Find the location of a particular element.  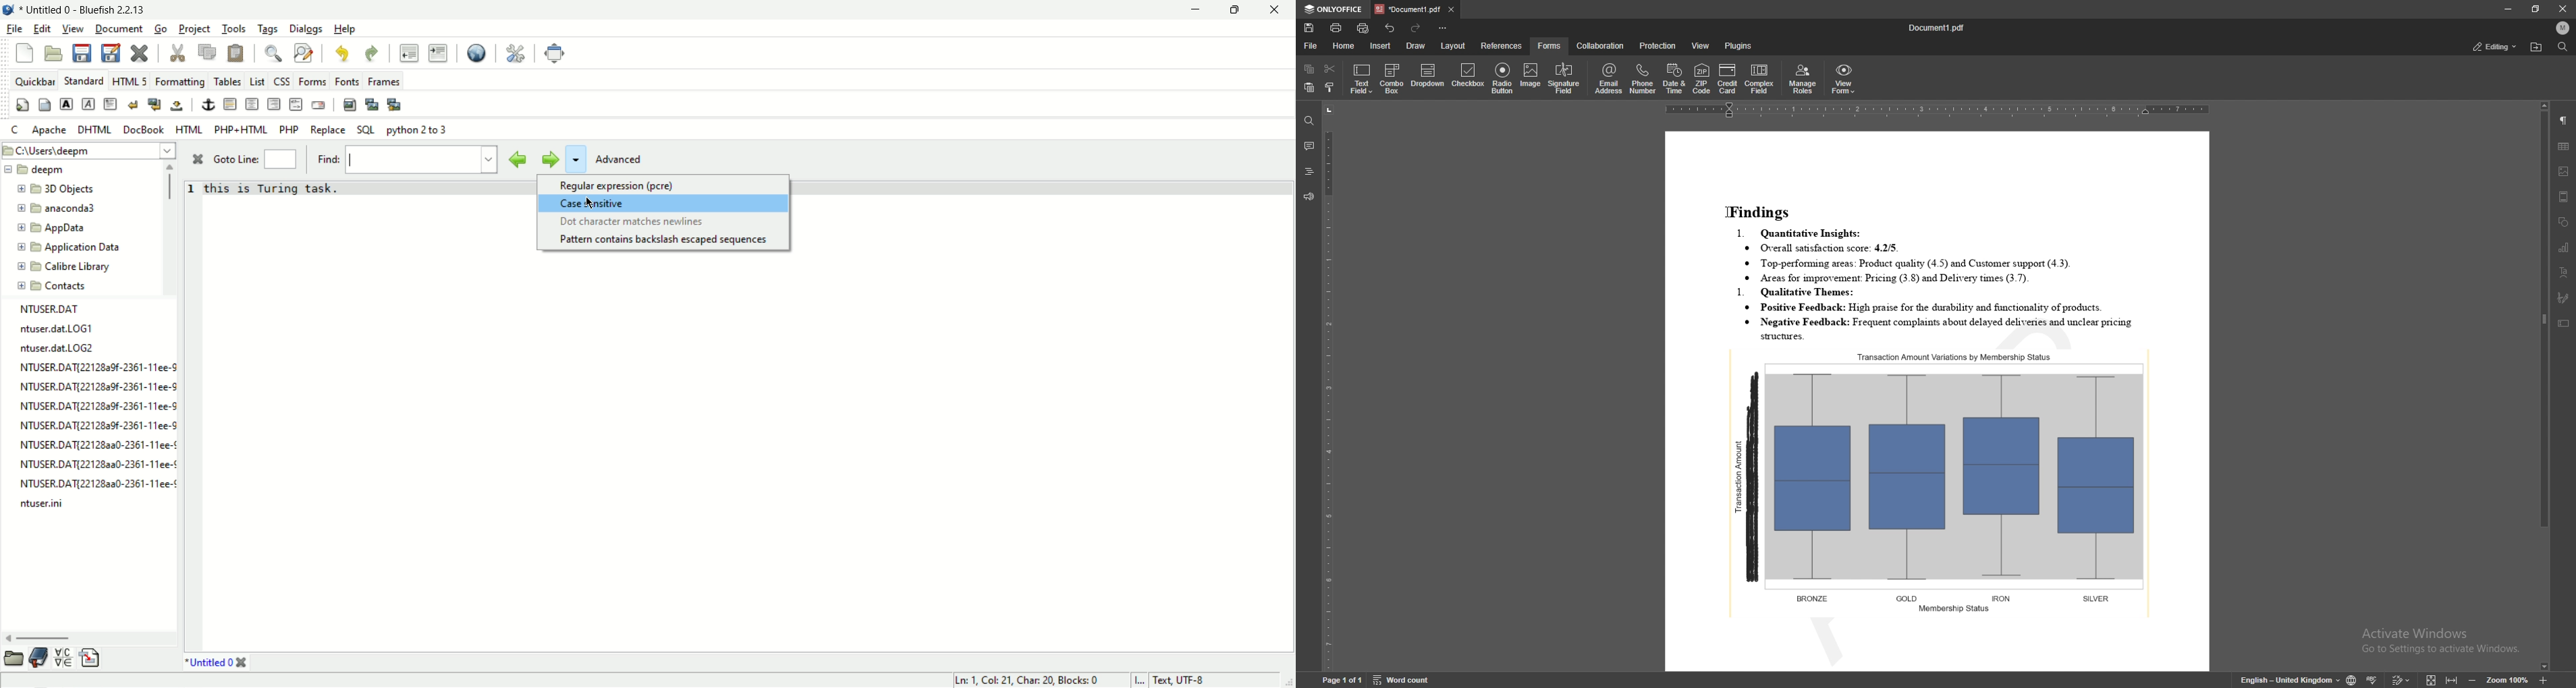

preferences is located at coordinates (516, 53).